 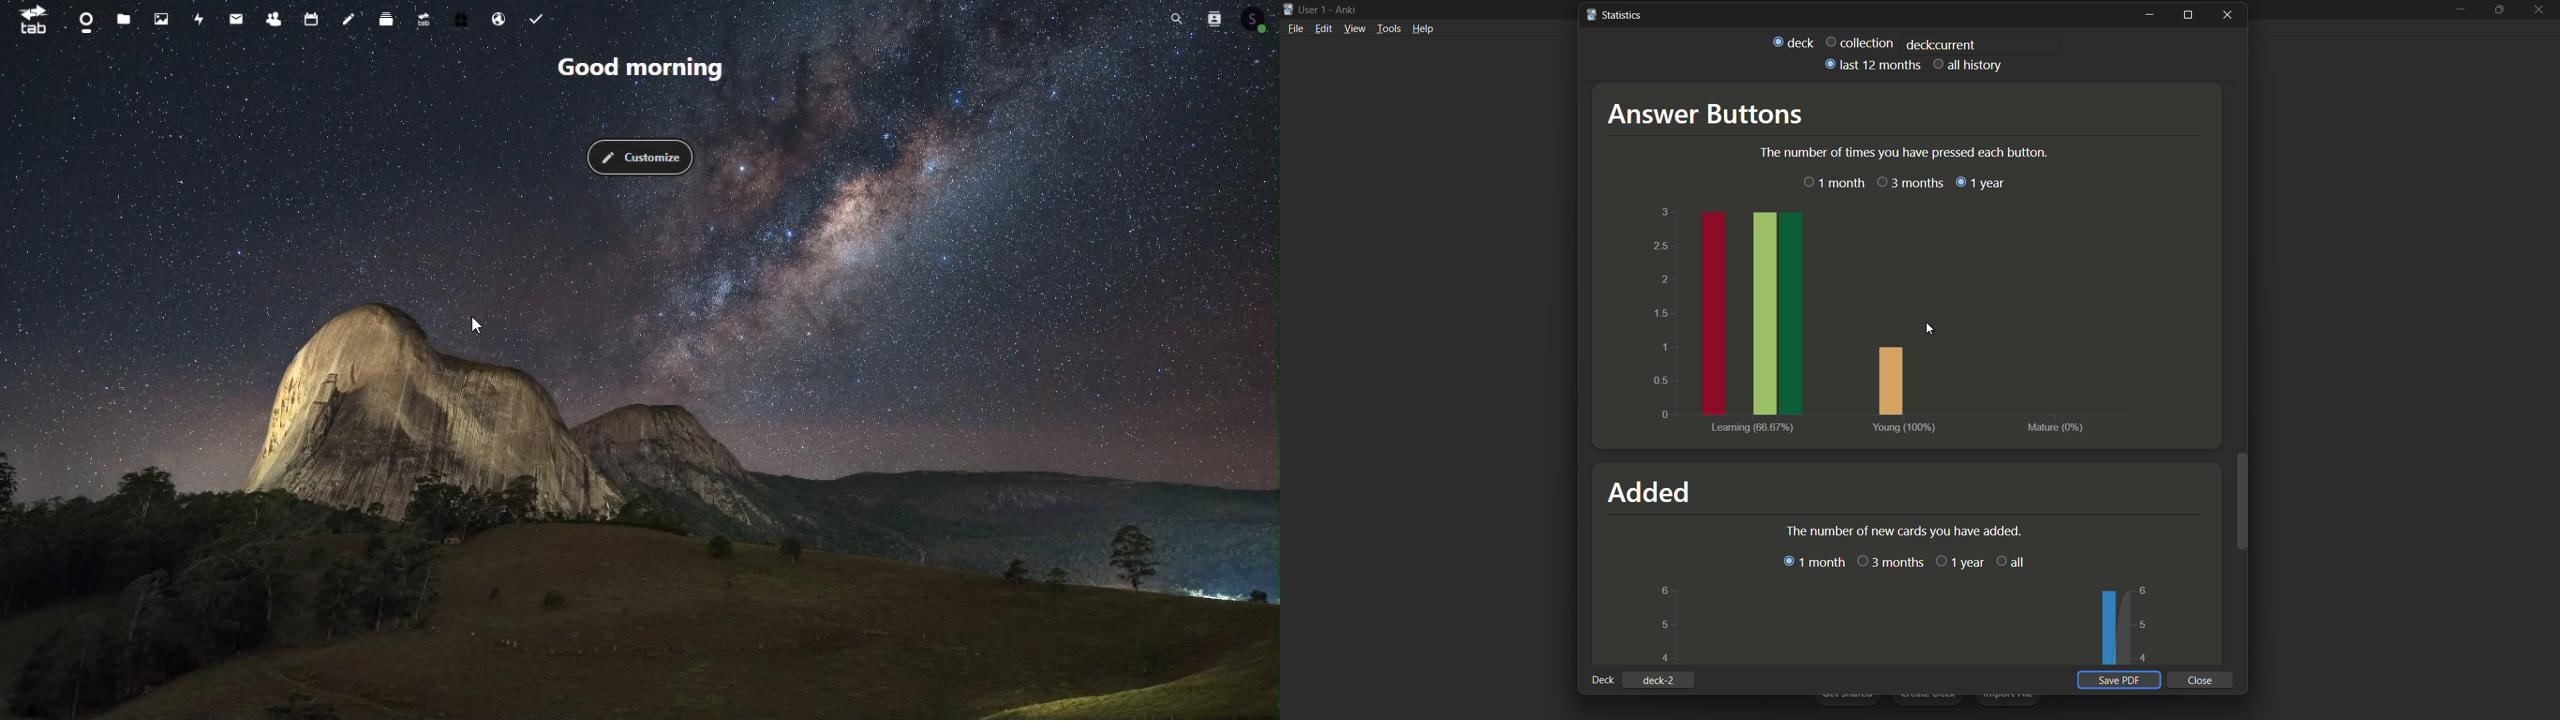 I want to click on 1 Year, so click(x=1981, y=183).